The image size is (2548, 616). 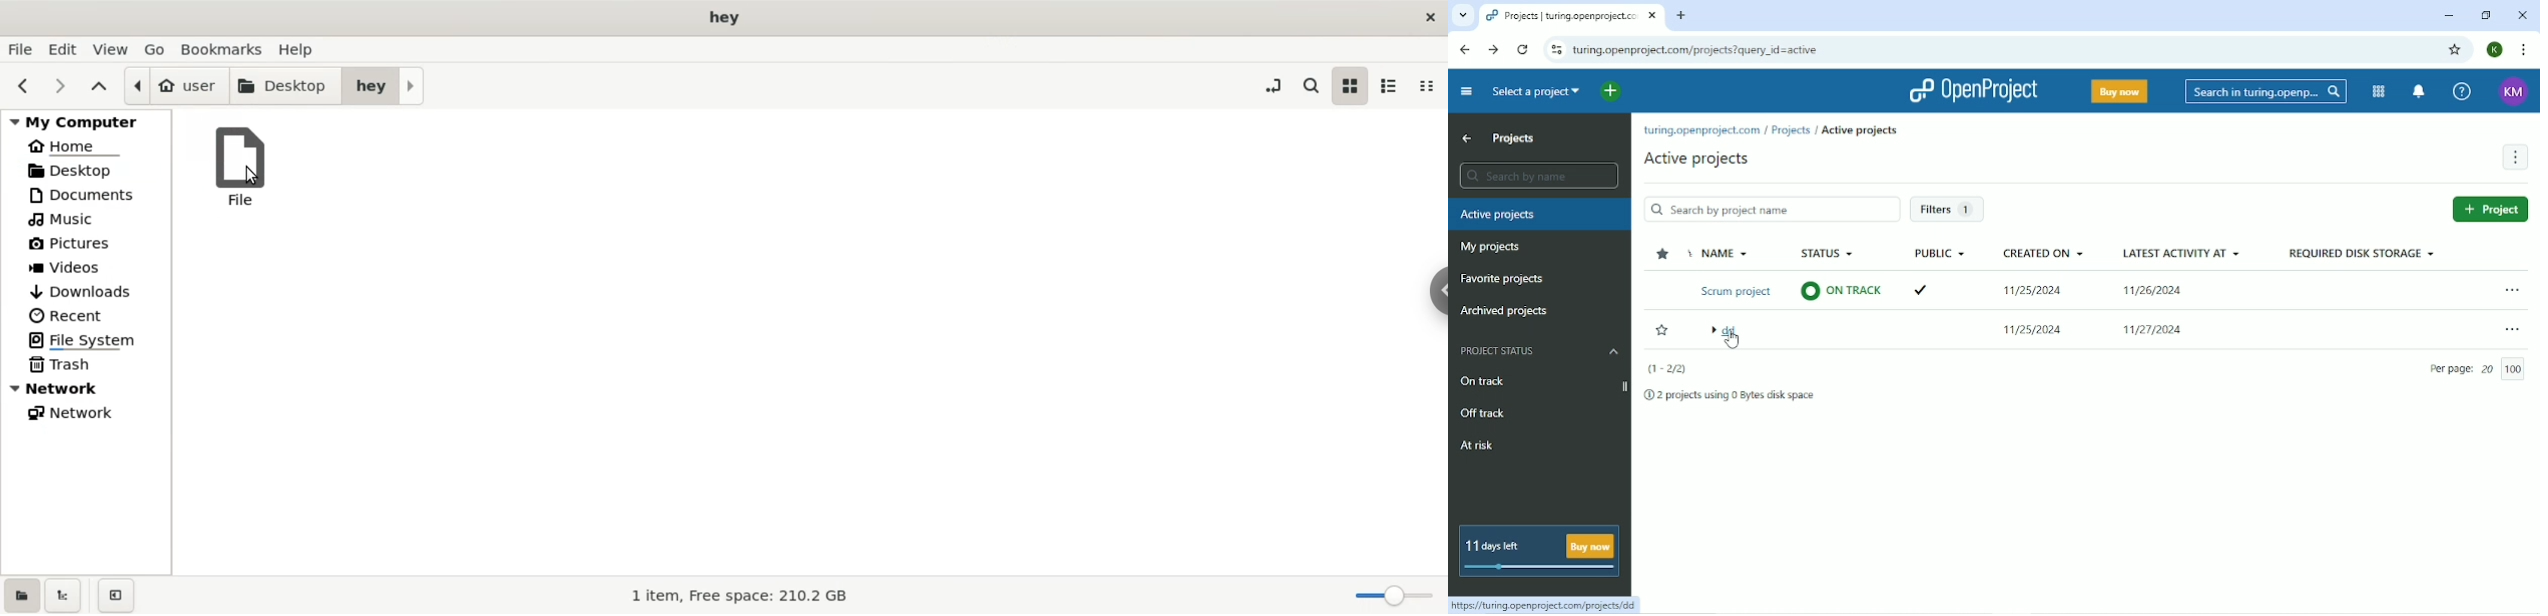 What do you see at coordinates (1682, 15) in the screenshot?
I see `New tab` at bounding box center [1682, 15].